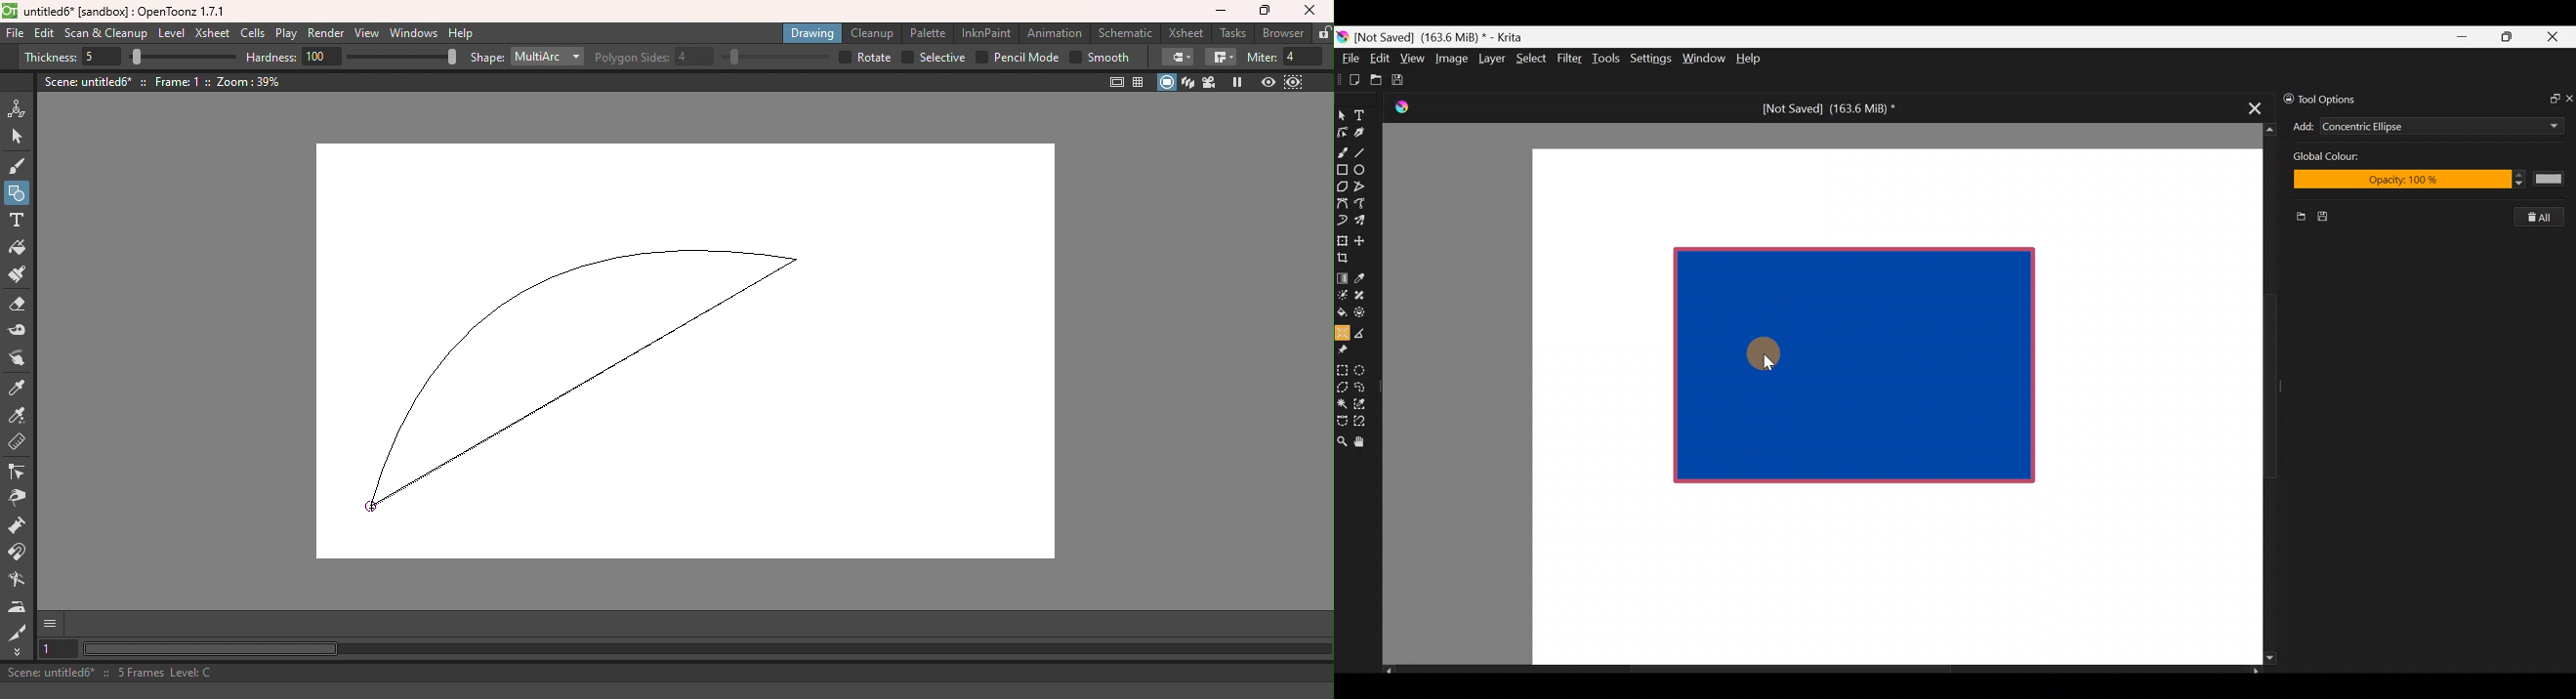 The width and height of the screenshot is (2576, 700). Describe the element at coordinates (1347, 257) in the screenshot. I see `Crop the image to an area` at that location.